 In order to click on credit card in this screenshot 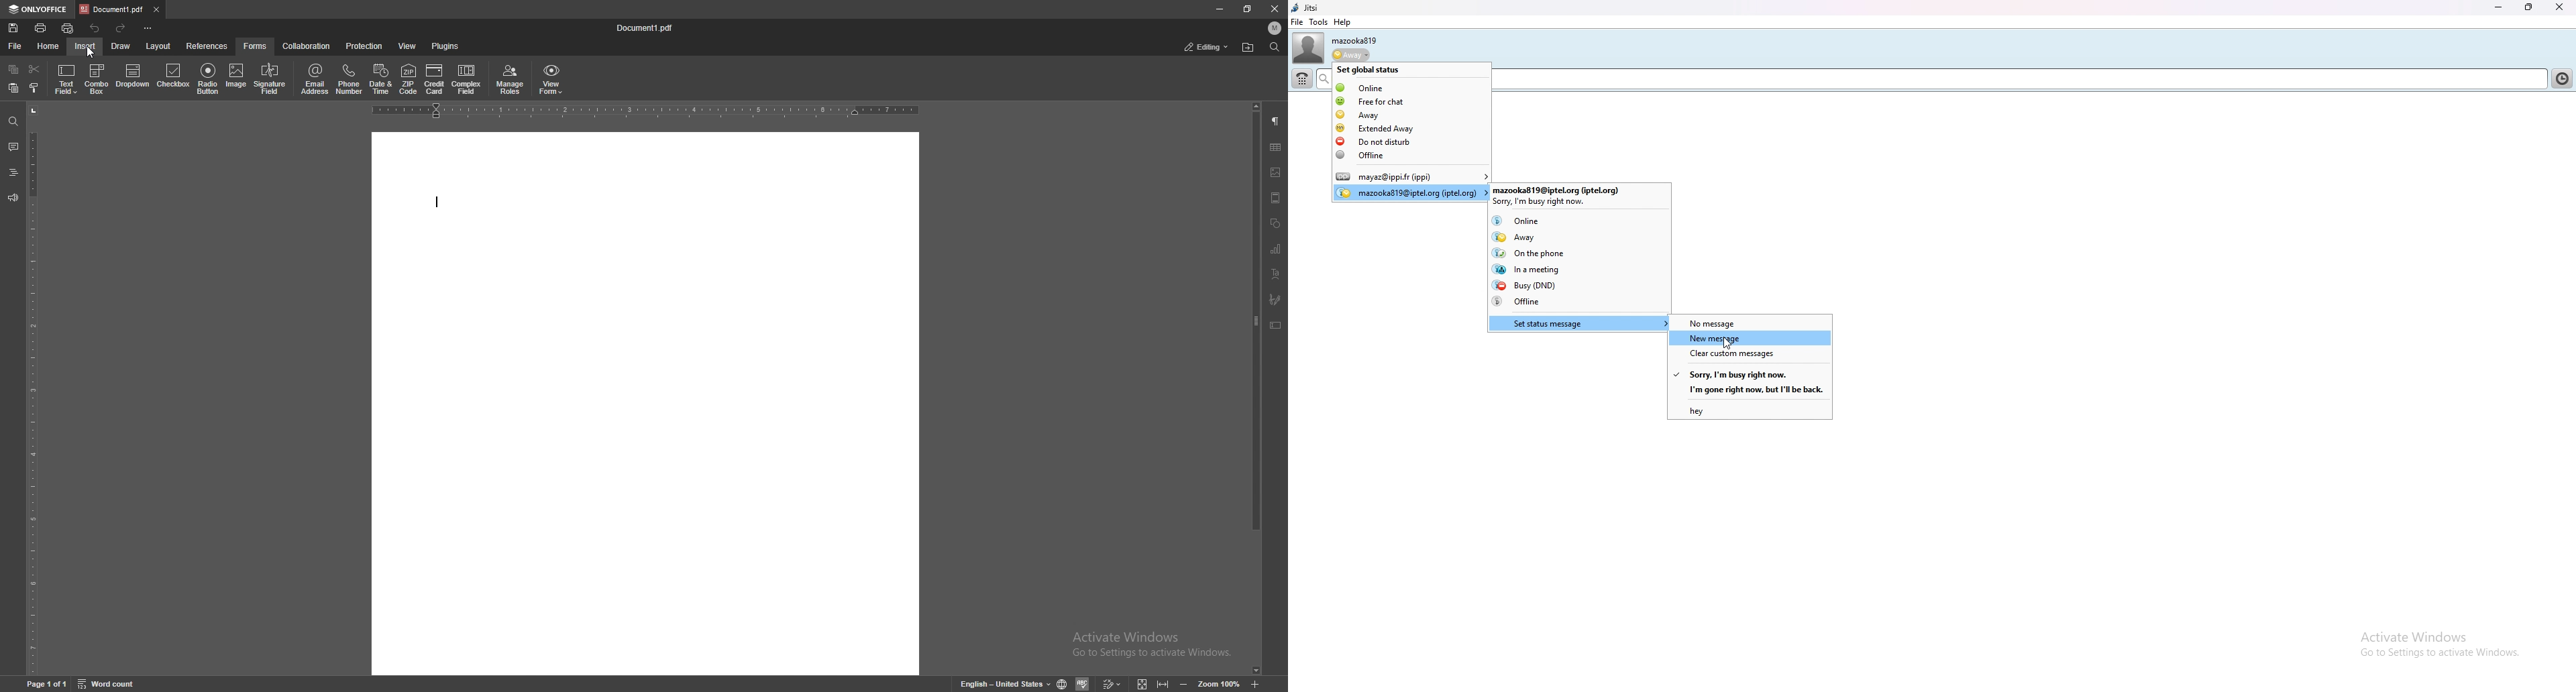, I will do `click(434, 80)`.